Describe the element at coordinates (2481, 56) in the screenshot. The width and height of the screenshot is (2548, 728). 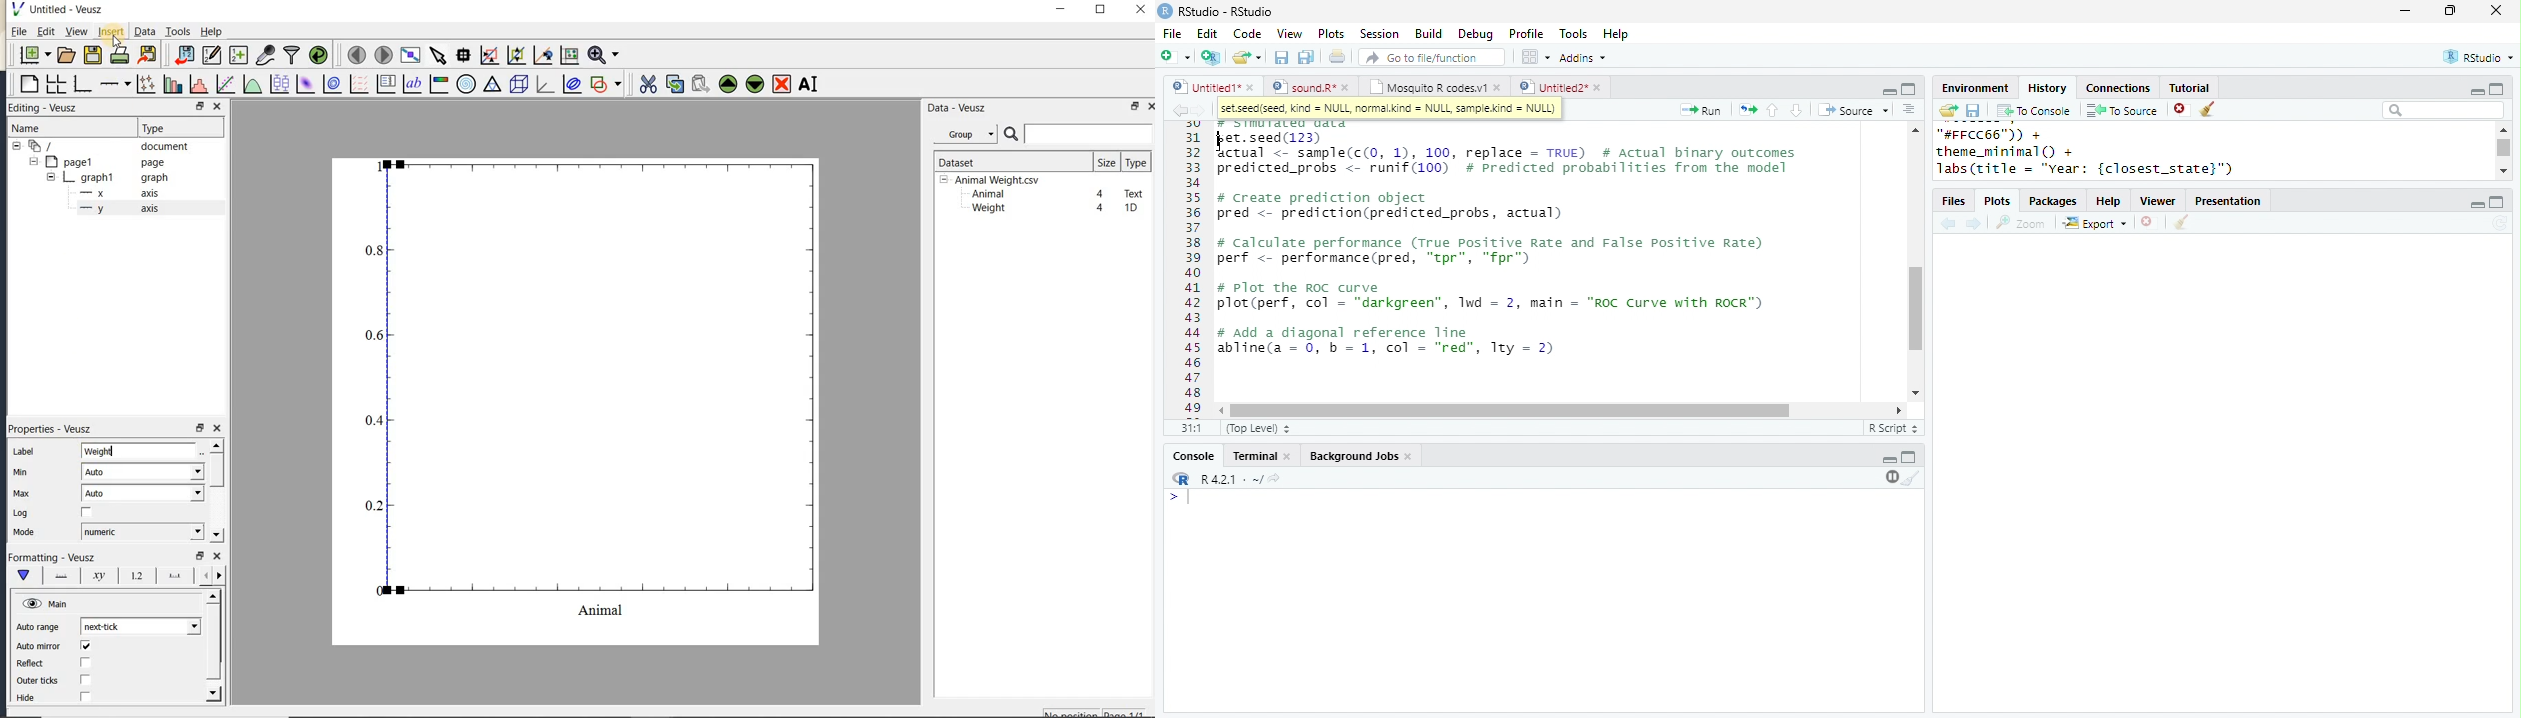
I see `RStudio` at that location.